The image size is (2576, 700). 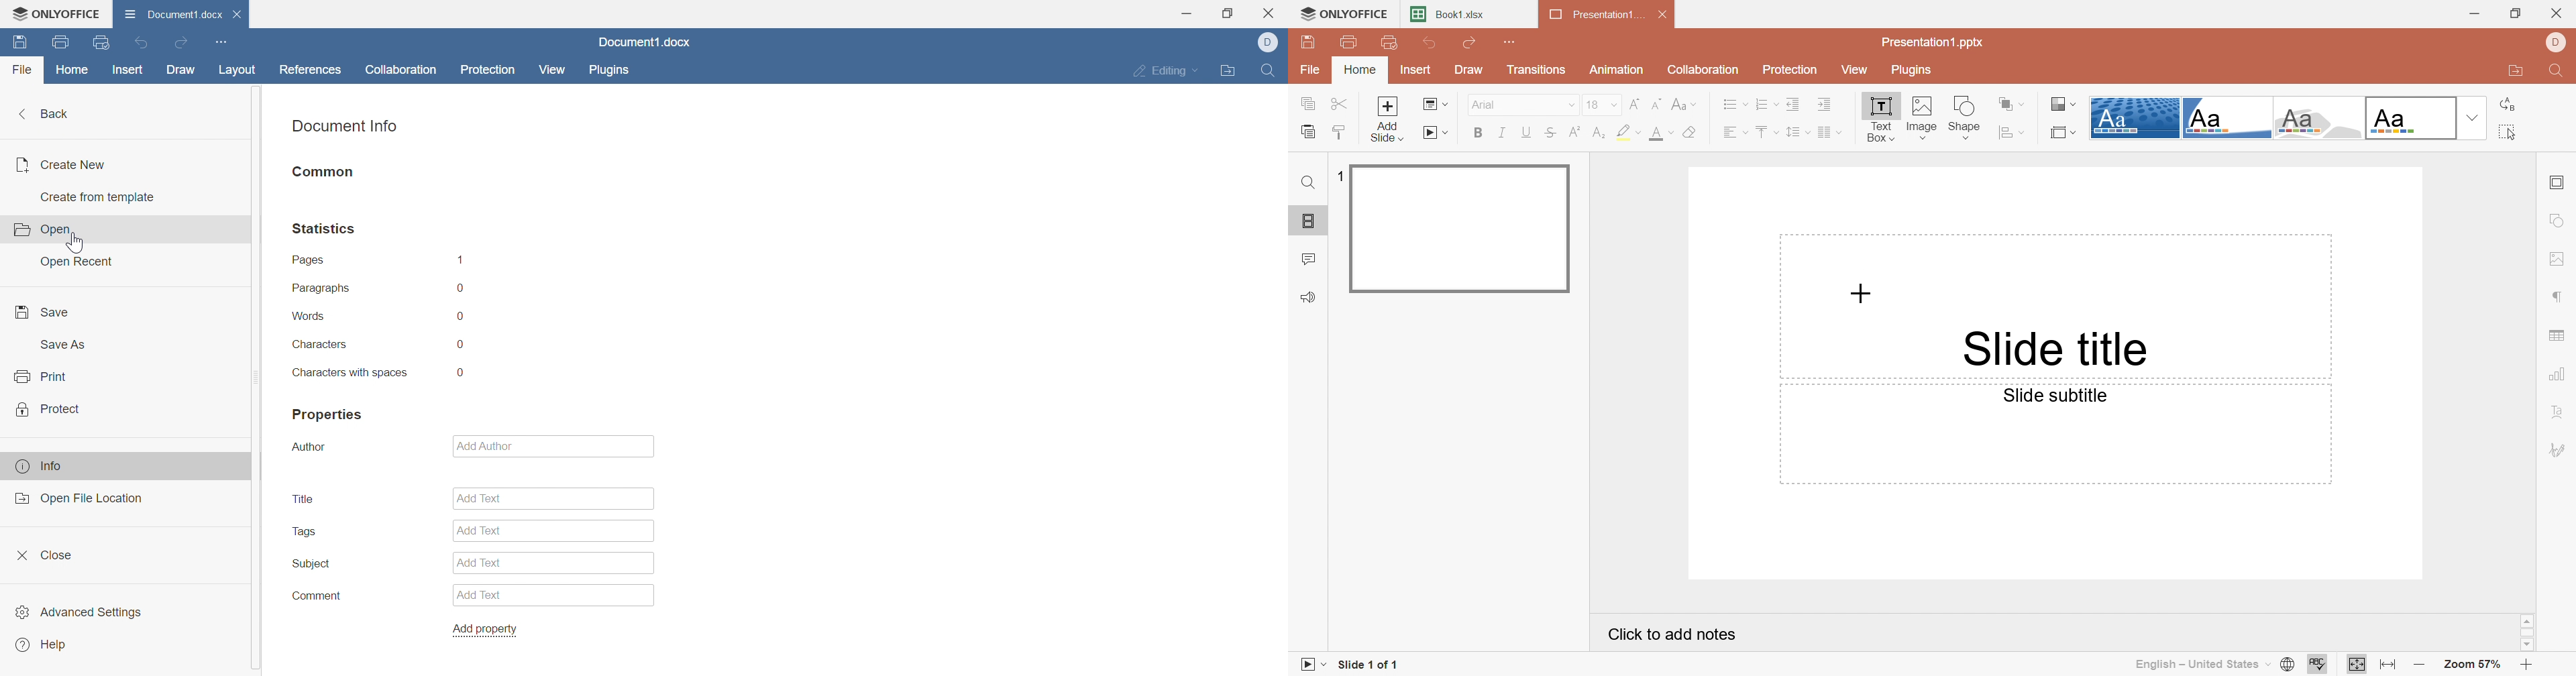 What do you see at coordinates (1967, 105) in the screenshot?
I see `Shape` at bounding box center [1967, 105].